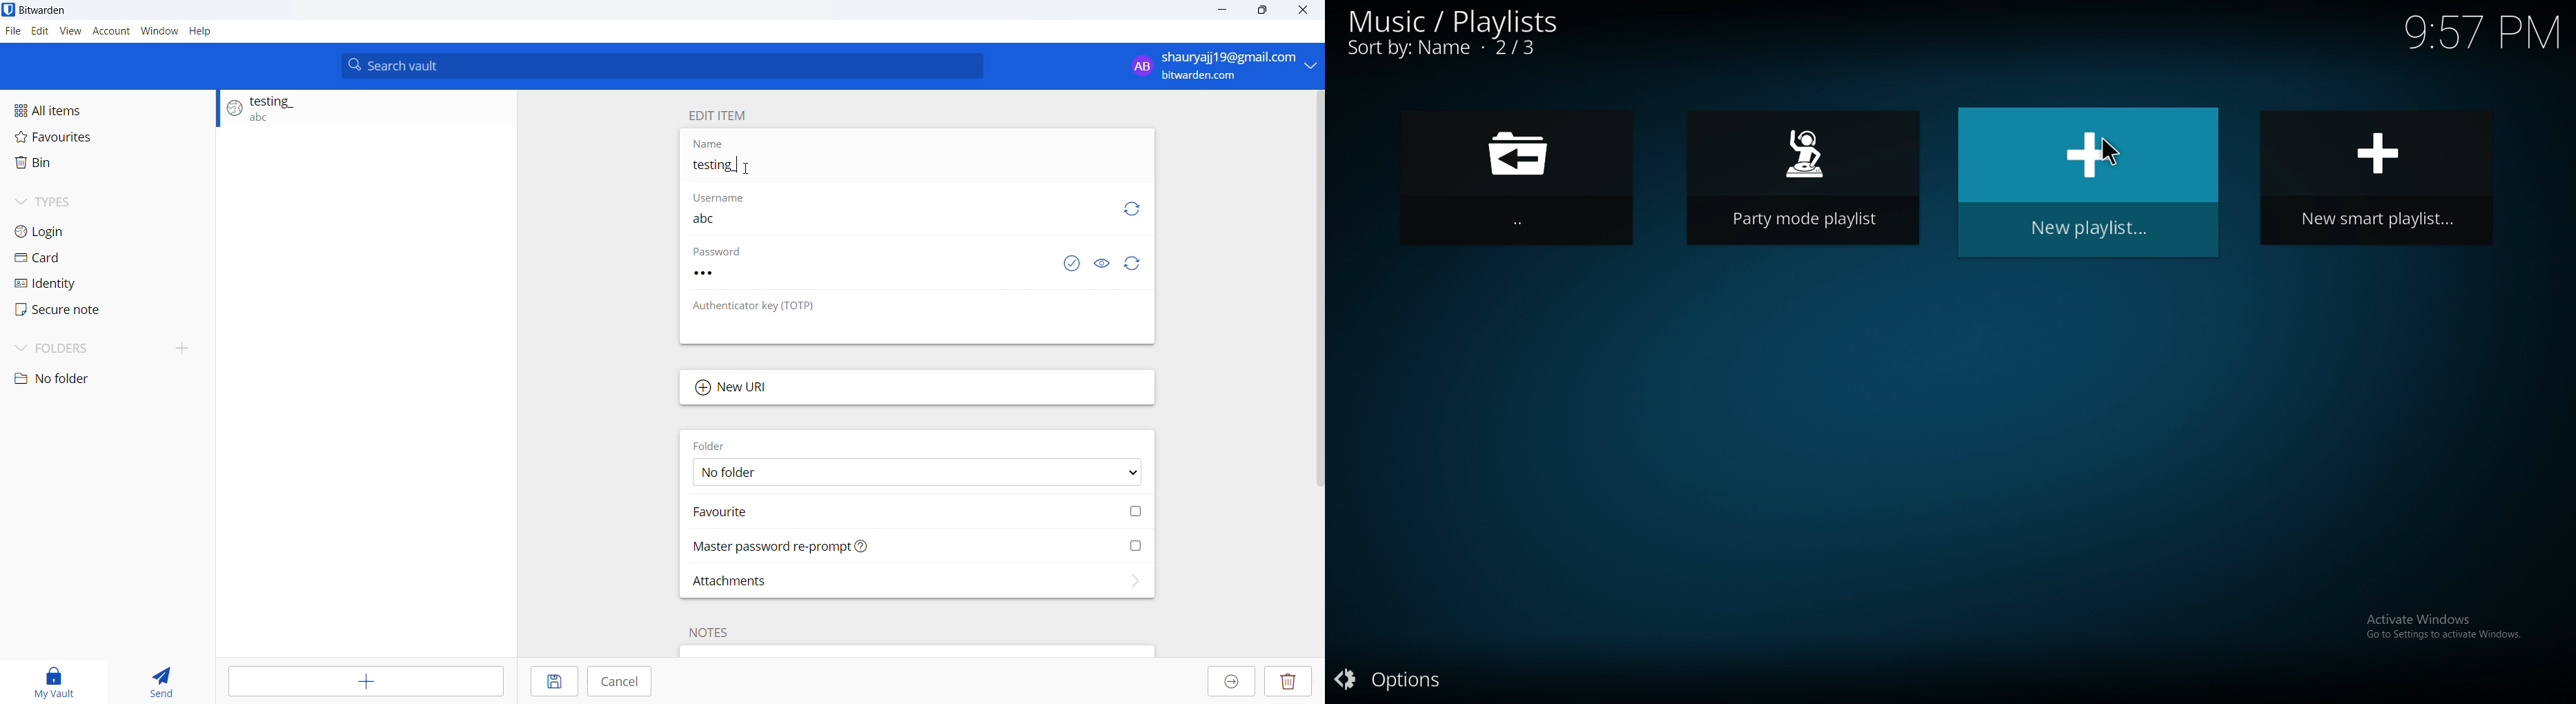 Image resolution: width=2576 pixels, height=728 pixels. What do you see at coordinates (364, 682) in the screenshot?
I see `Add item` at bounding box center [364, 682].